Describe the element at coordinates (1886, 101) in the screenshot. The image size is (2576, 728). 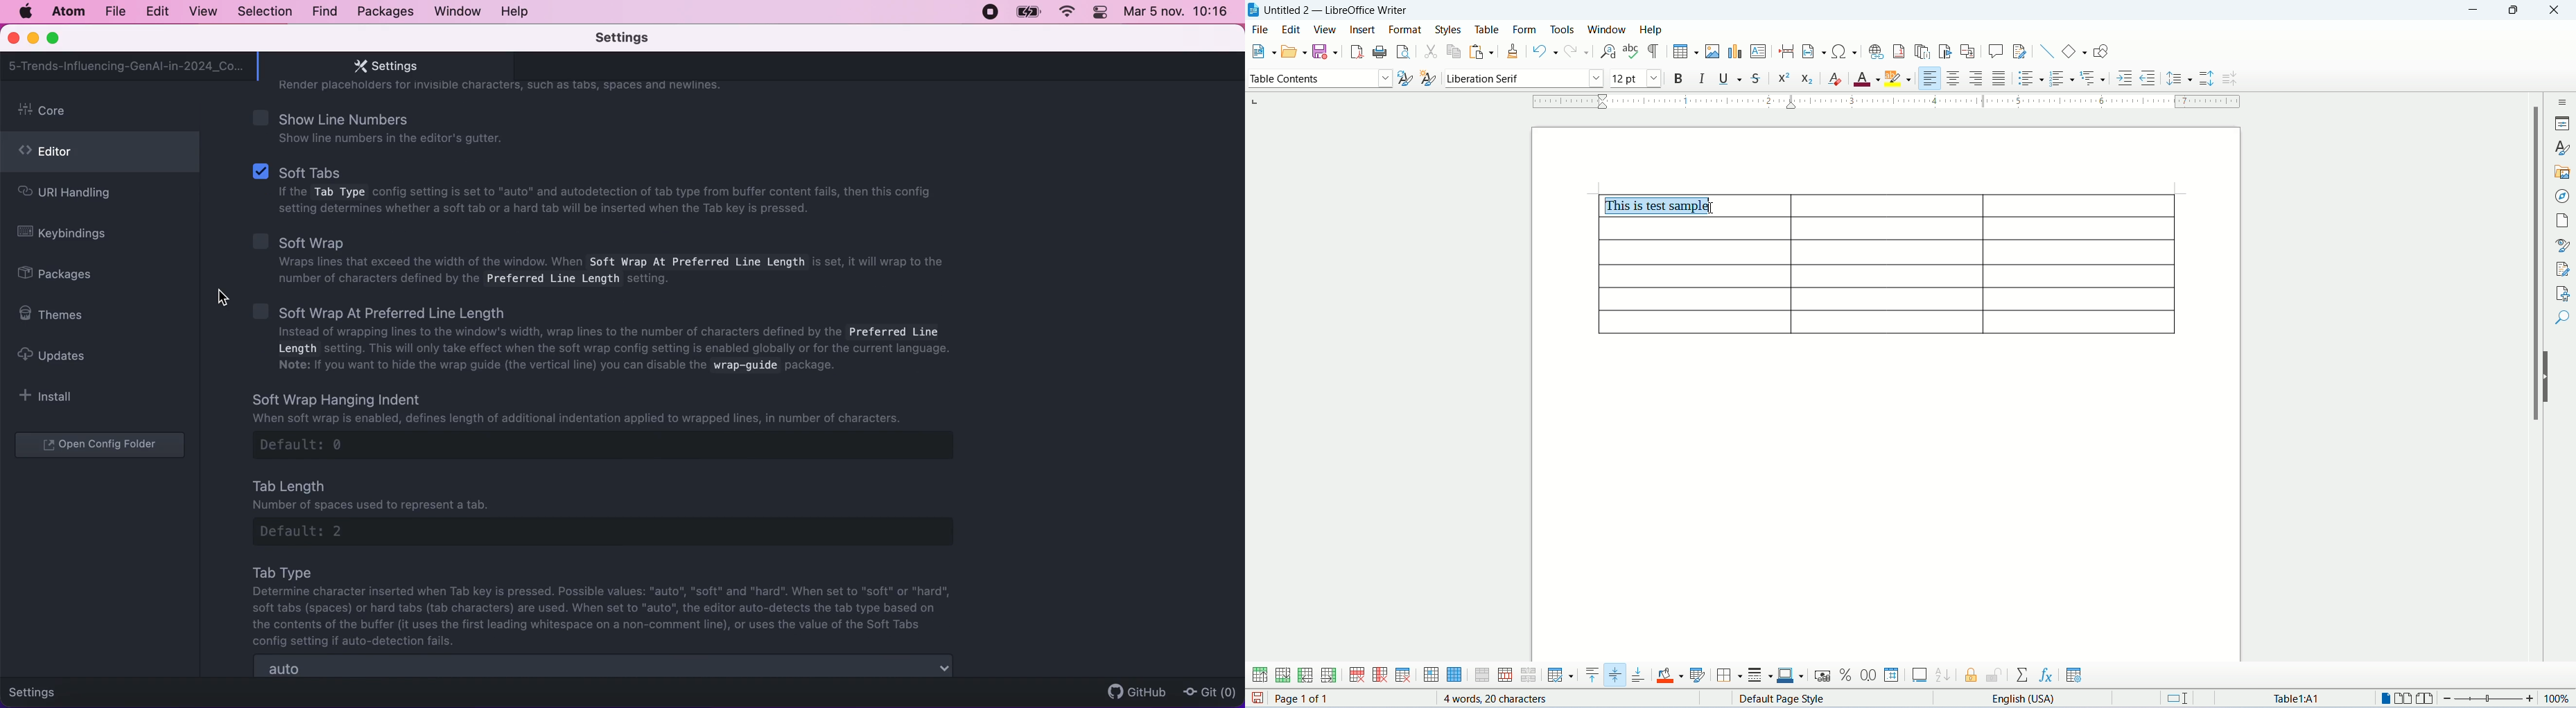
I see `ruler` at that location.